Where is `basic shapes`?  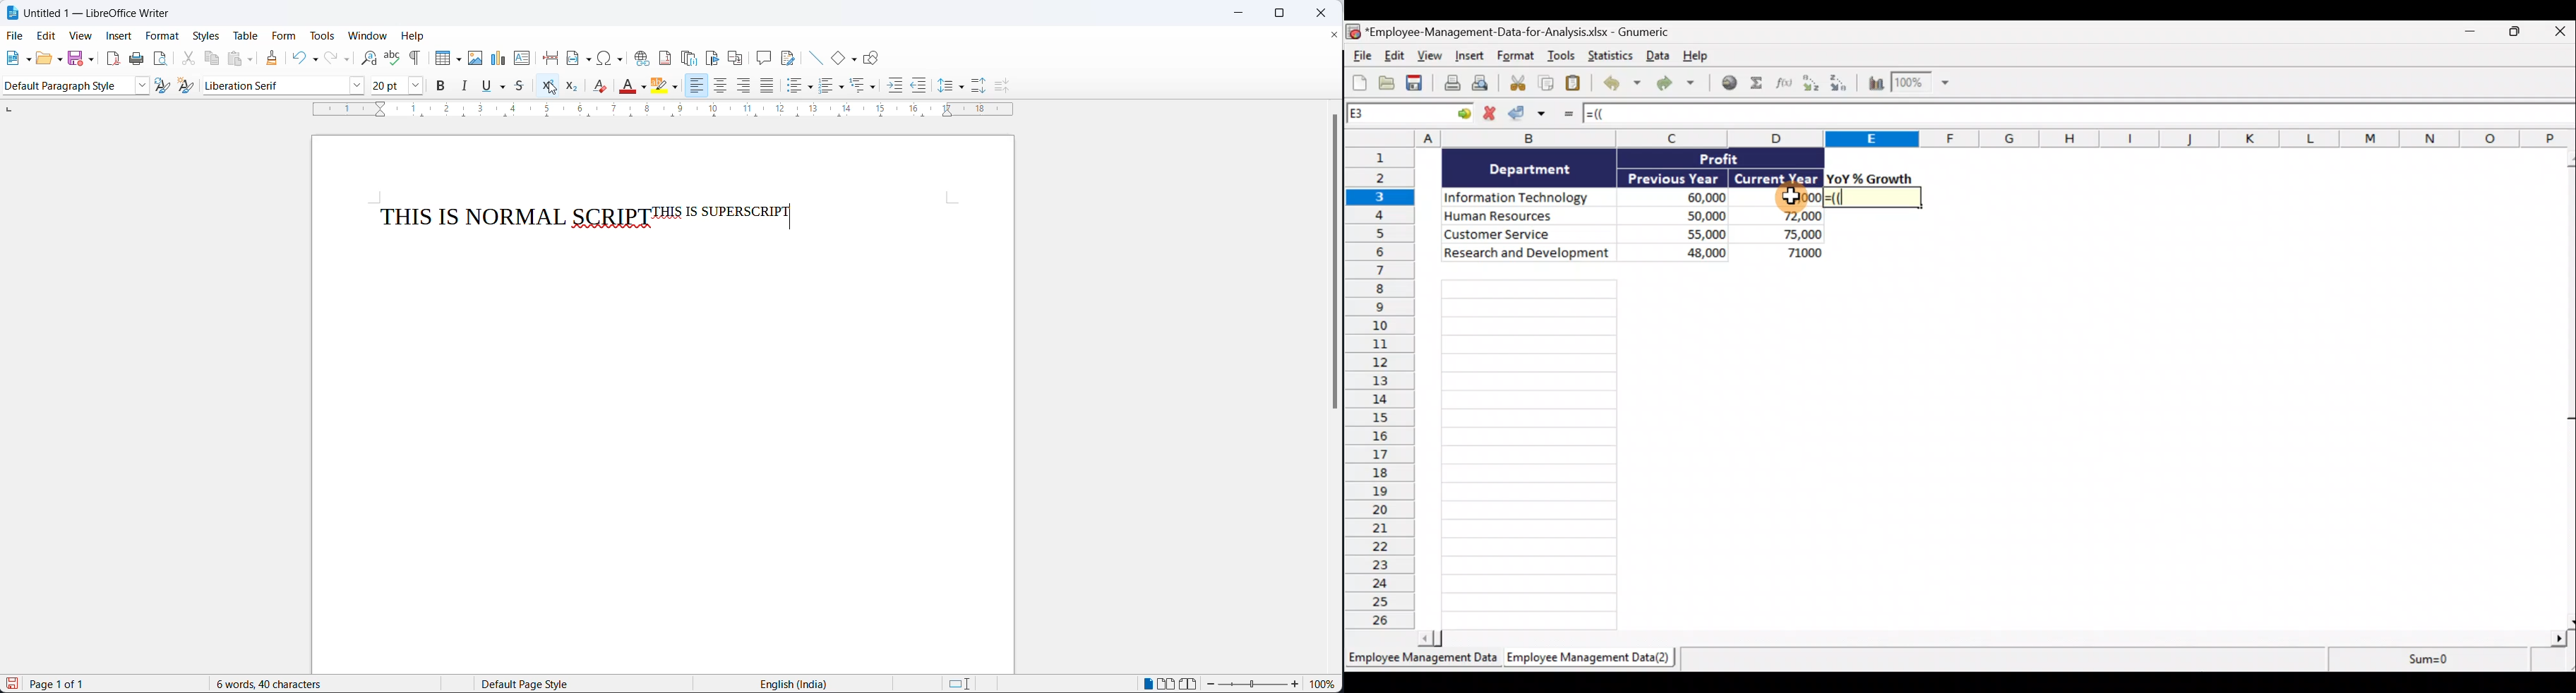
basic shapes is located at coordinates (832, 56).